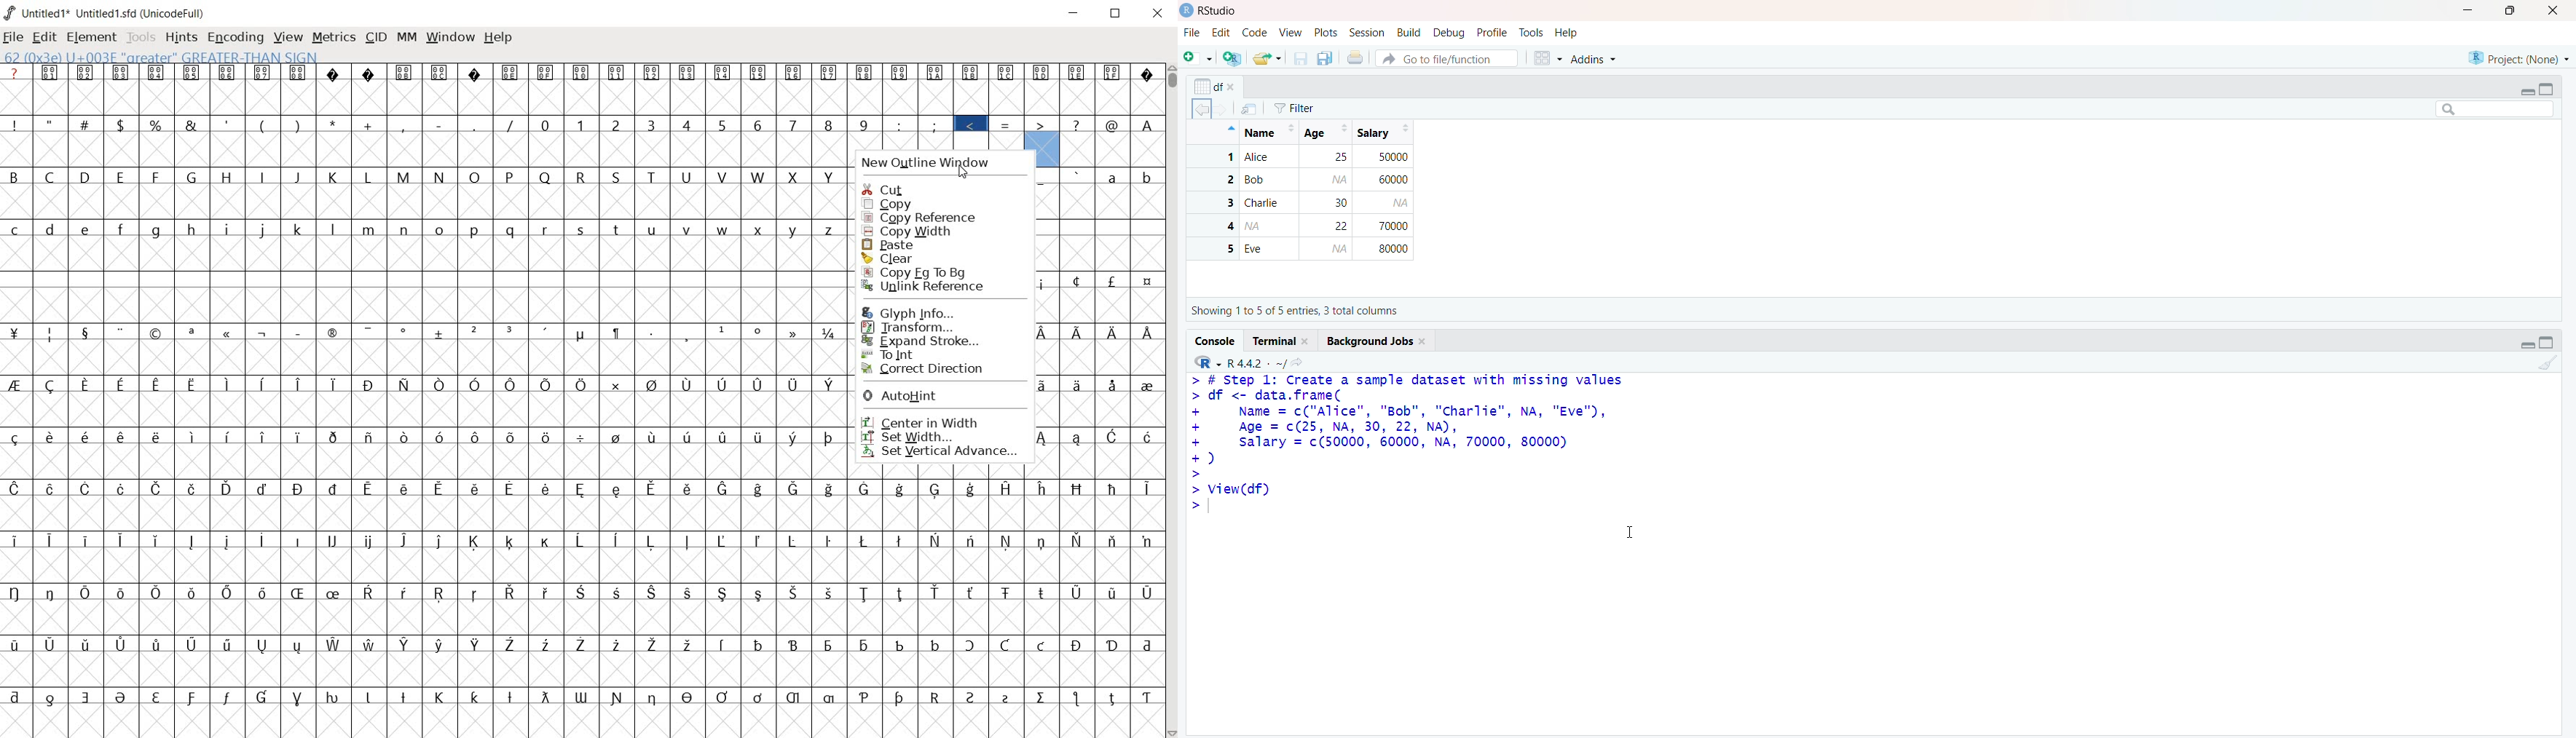 The width and height of the screenshot is (2576, 756). What do you see at coordinates (1309, 106) in the screenshot?
I see `Filter` at bounding box center [1309, 106].